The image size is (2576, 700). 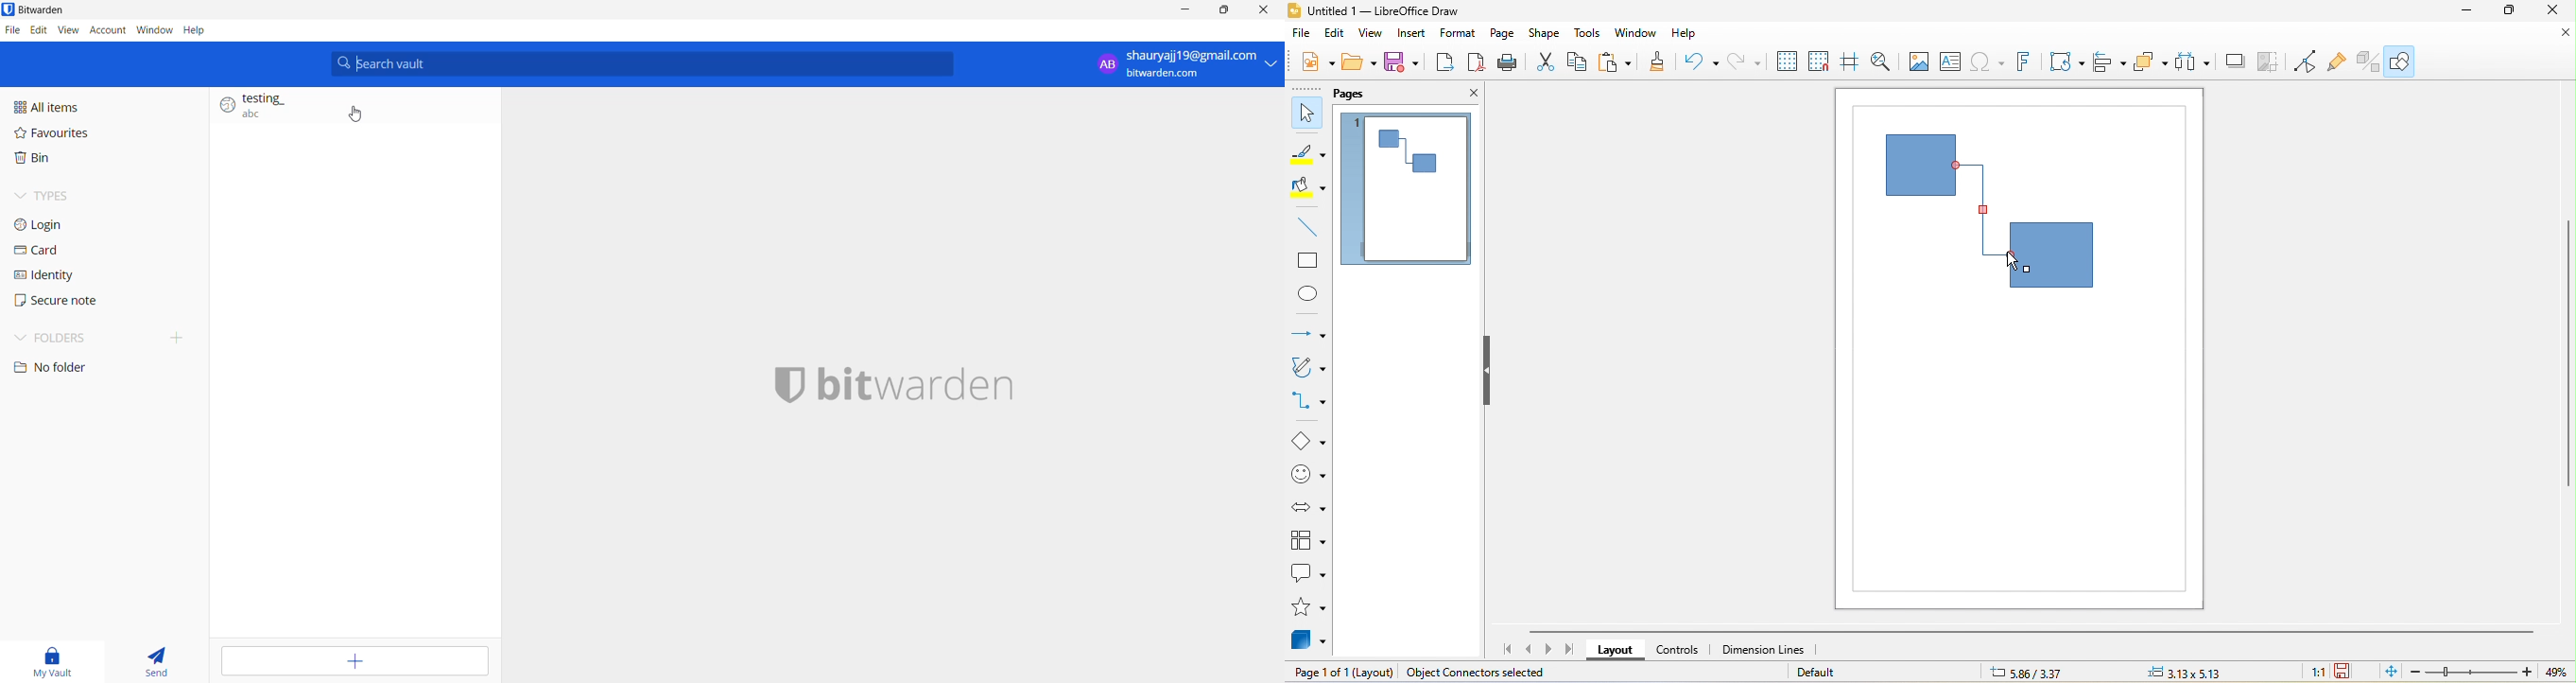 I want to click on selected connectors, so click(x=1975, y=213).